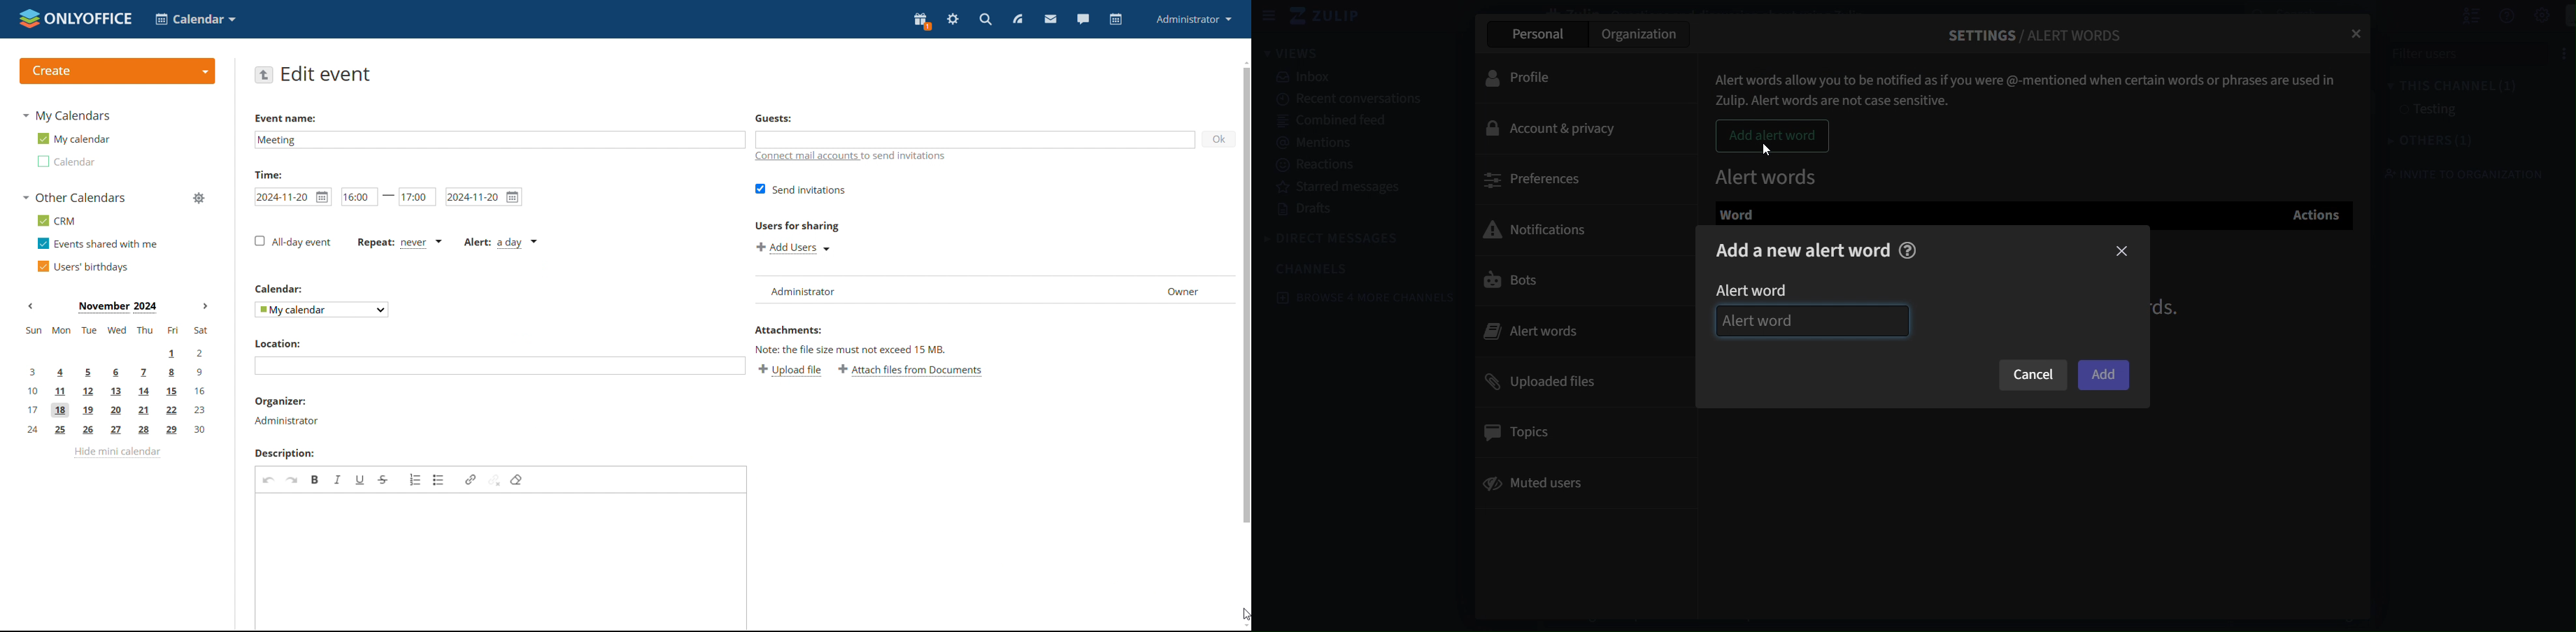  I want to click on direct messages, so click(1336, 236).